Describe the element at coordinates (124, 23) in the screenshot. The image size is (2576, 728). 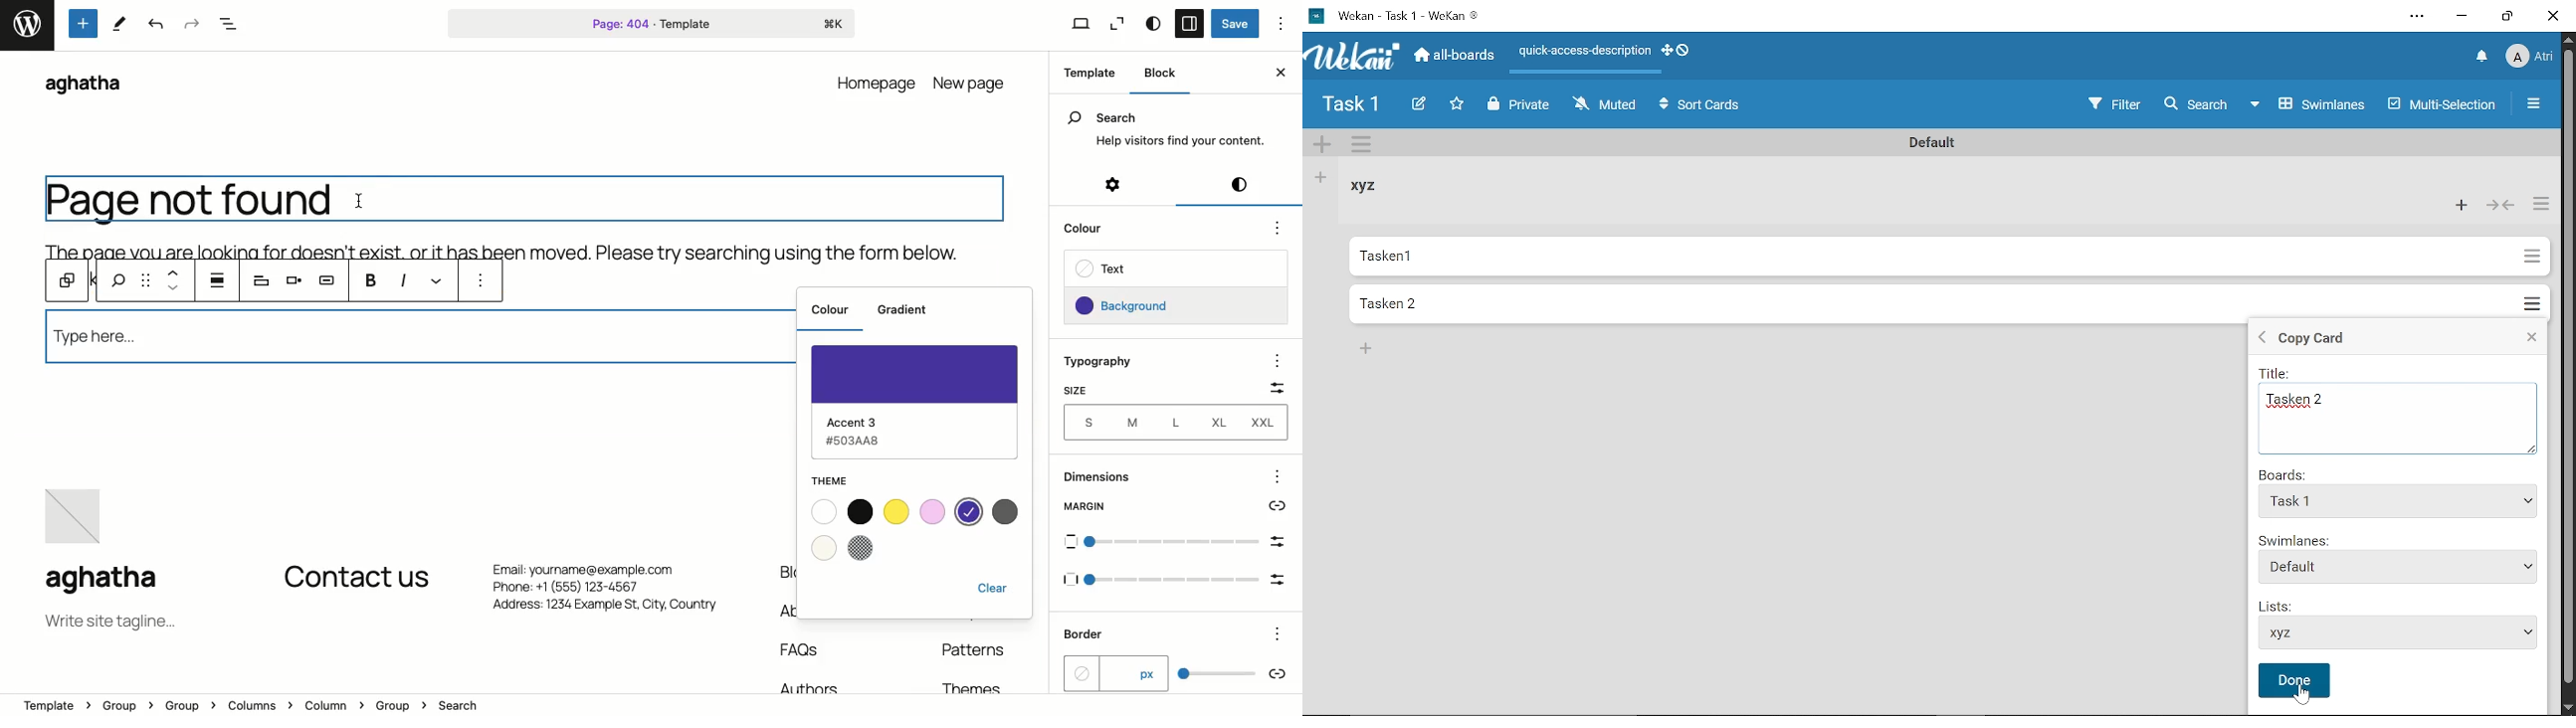
I see `tools` at that location.